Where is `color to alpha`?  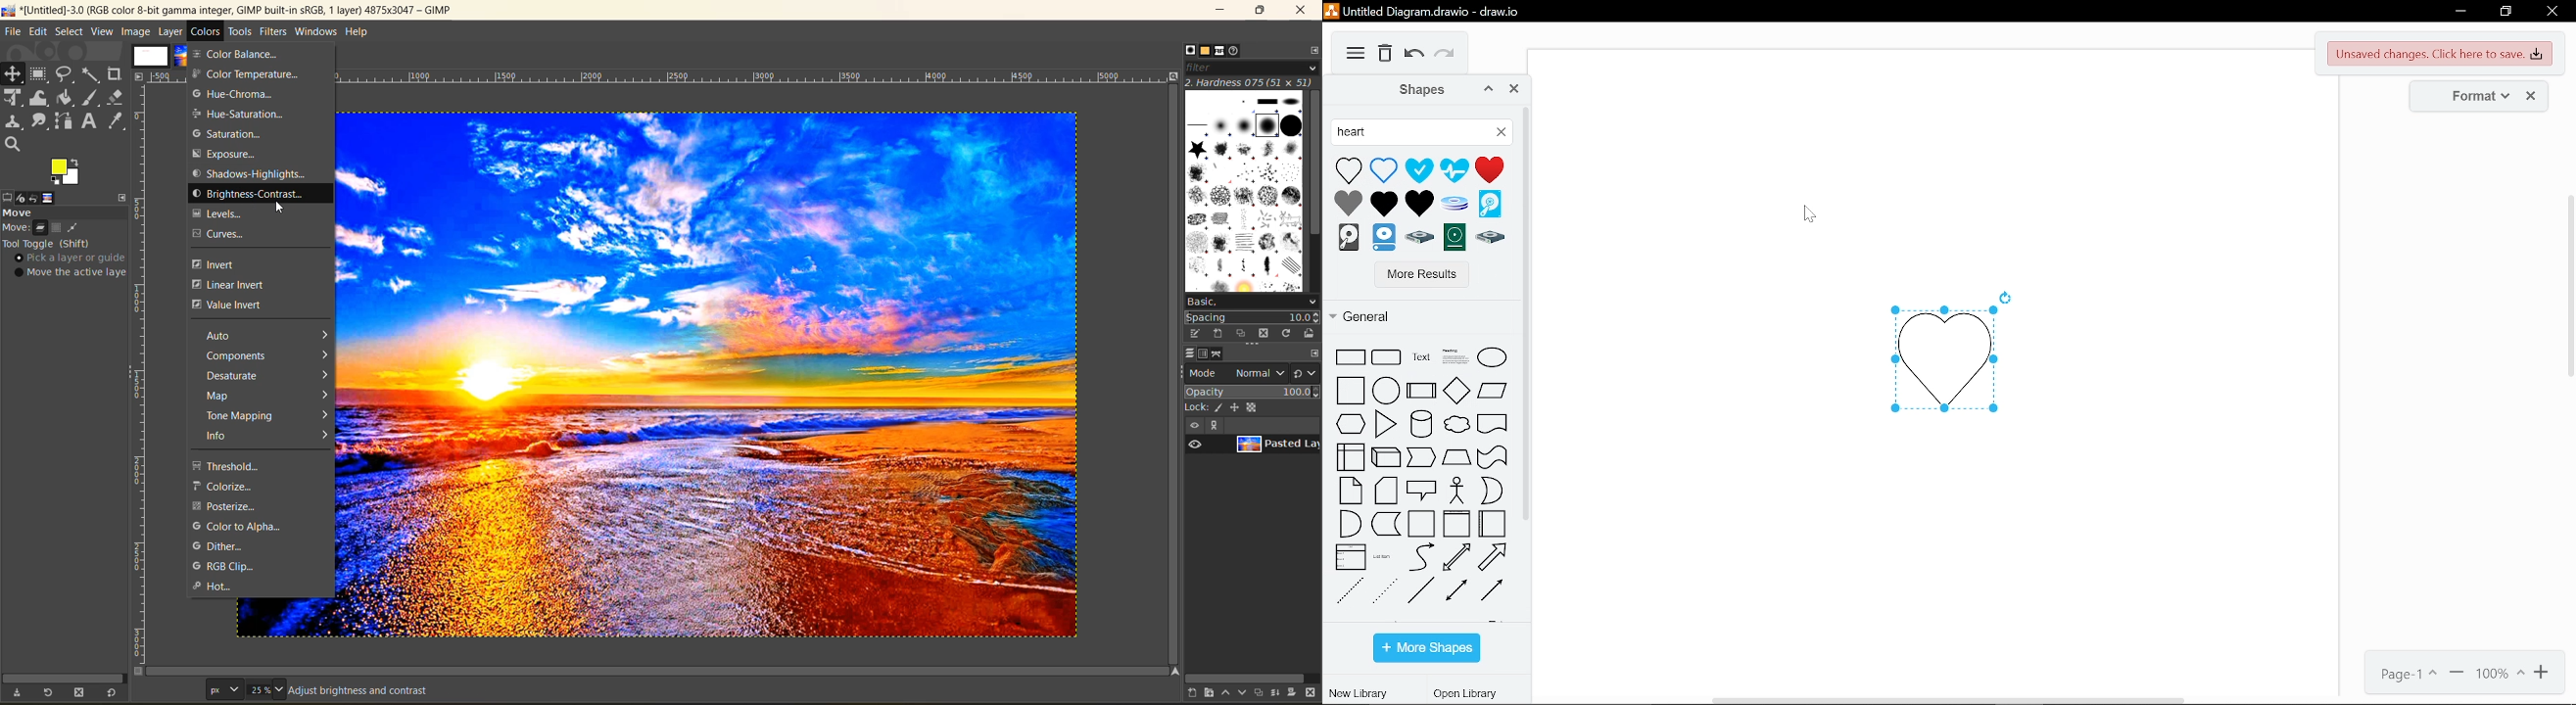
color to alpha is located at coordinates (237, 527).